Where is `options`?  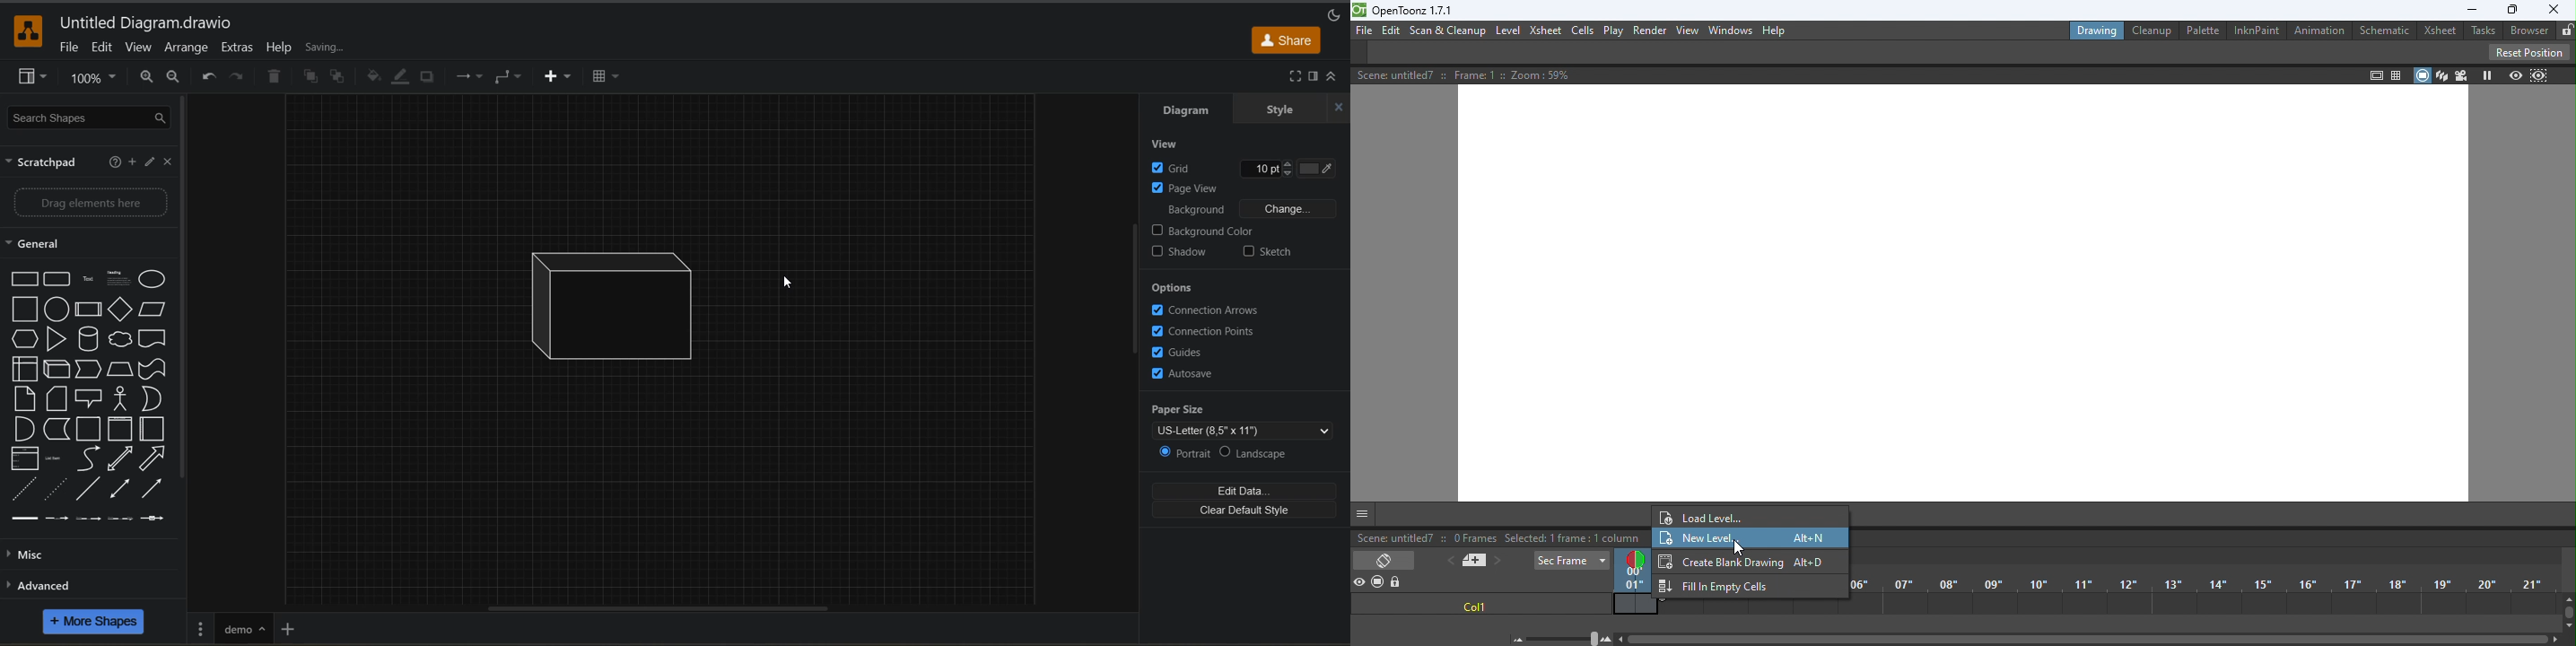 options is located at coordinates (1175, 288).